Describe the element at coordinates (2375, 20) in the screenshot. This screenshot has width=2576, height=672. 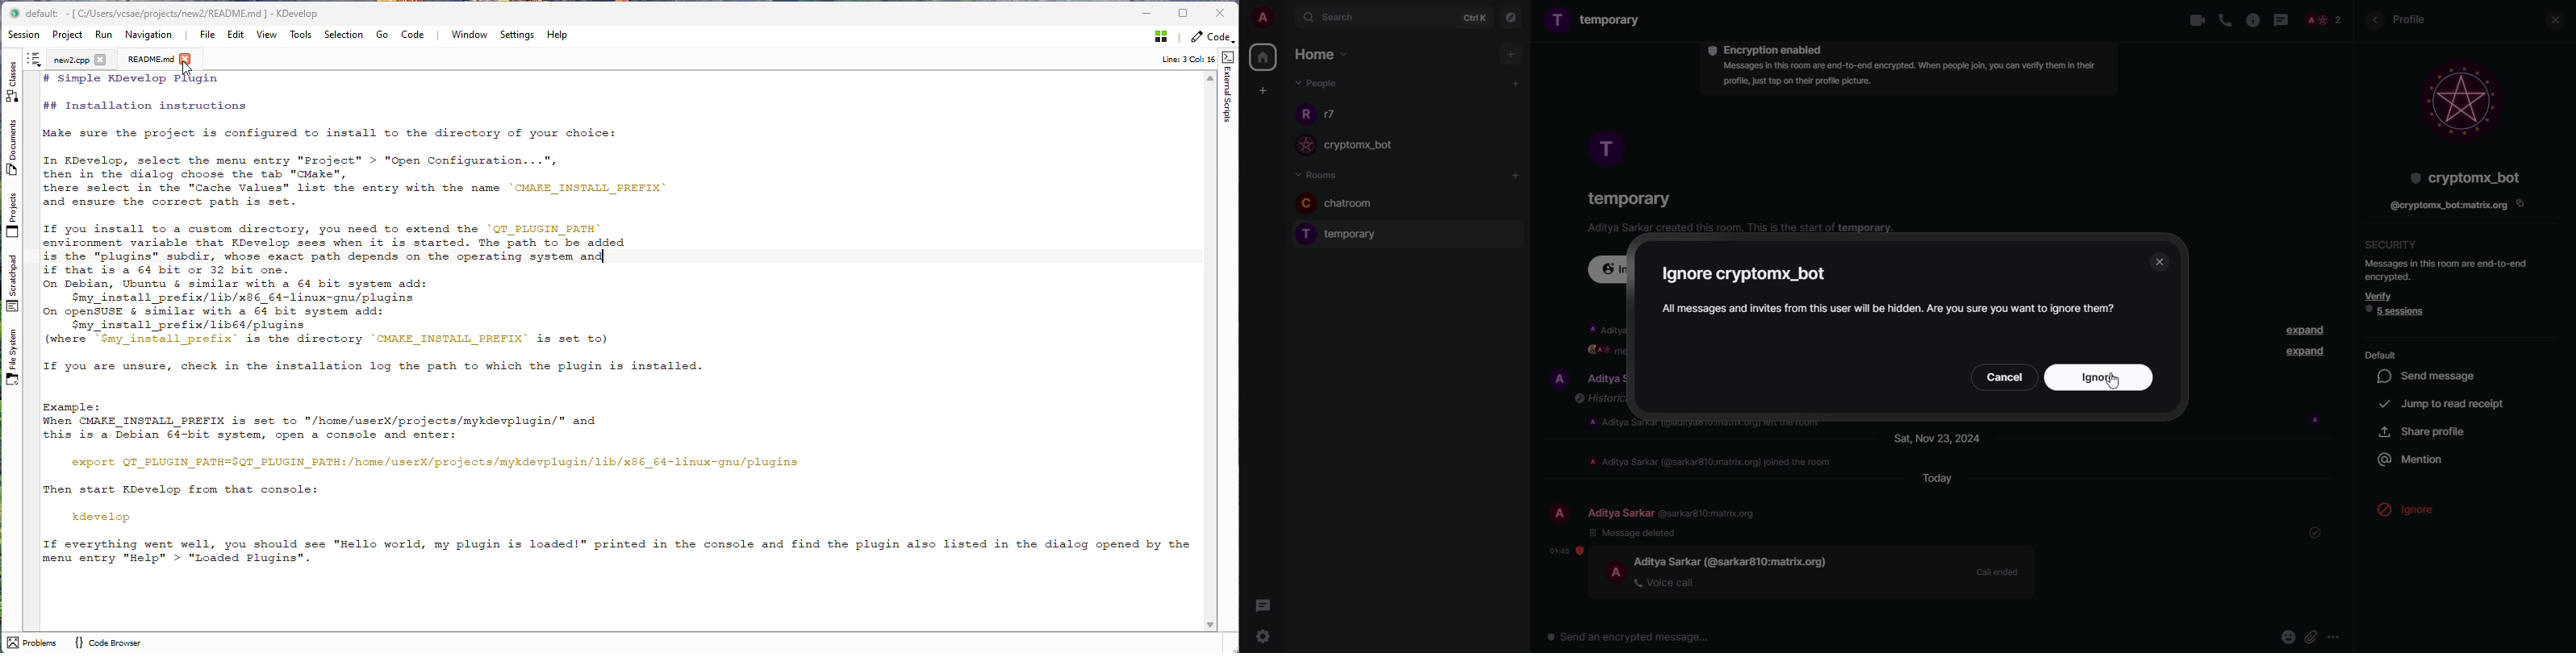
I see `back` at that location.